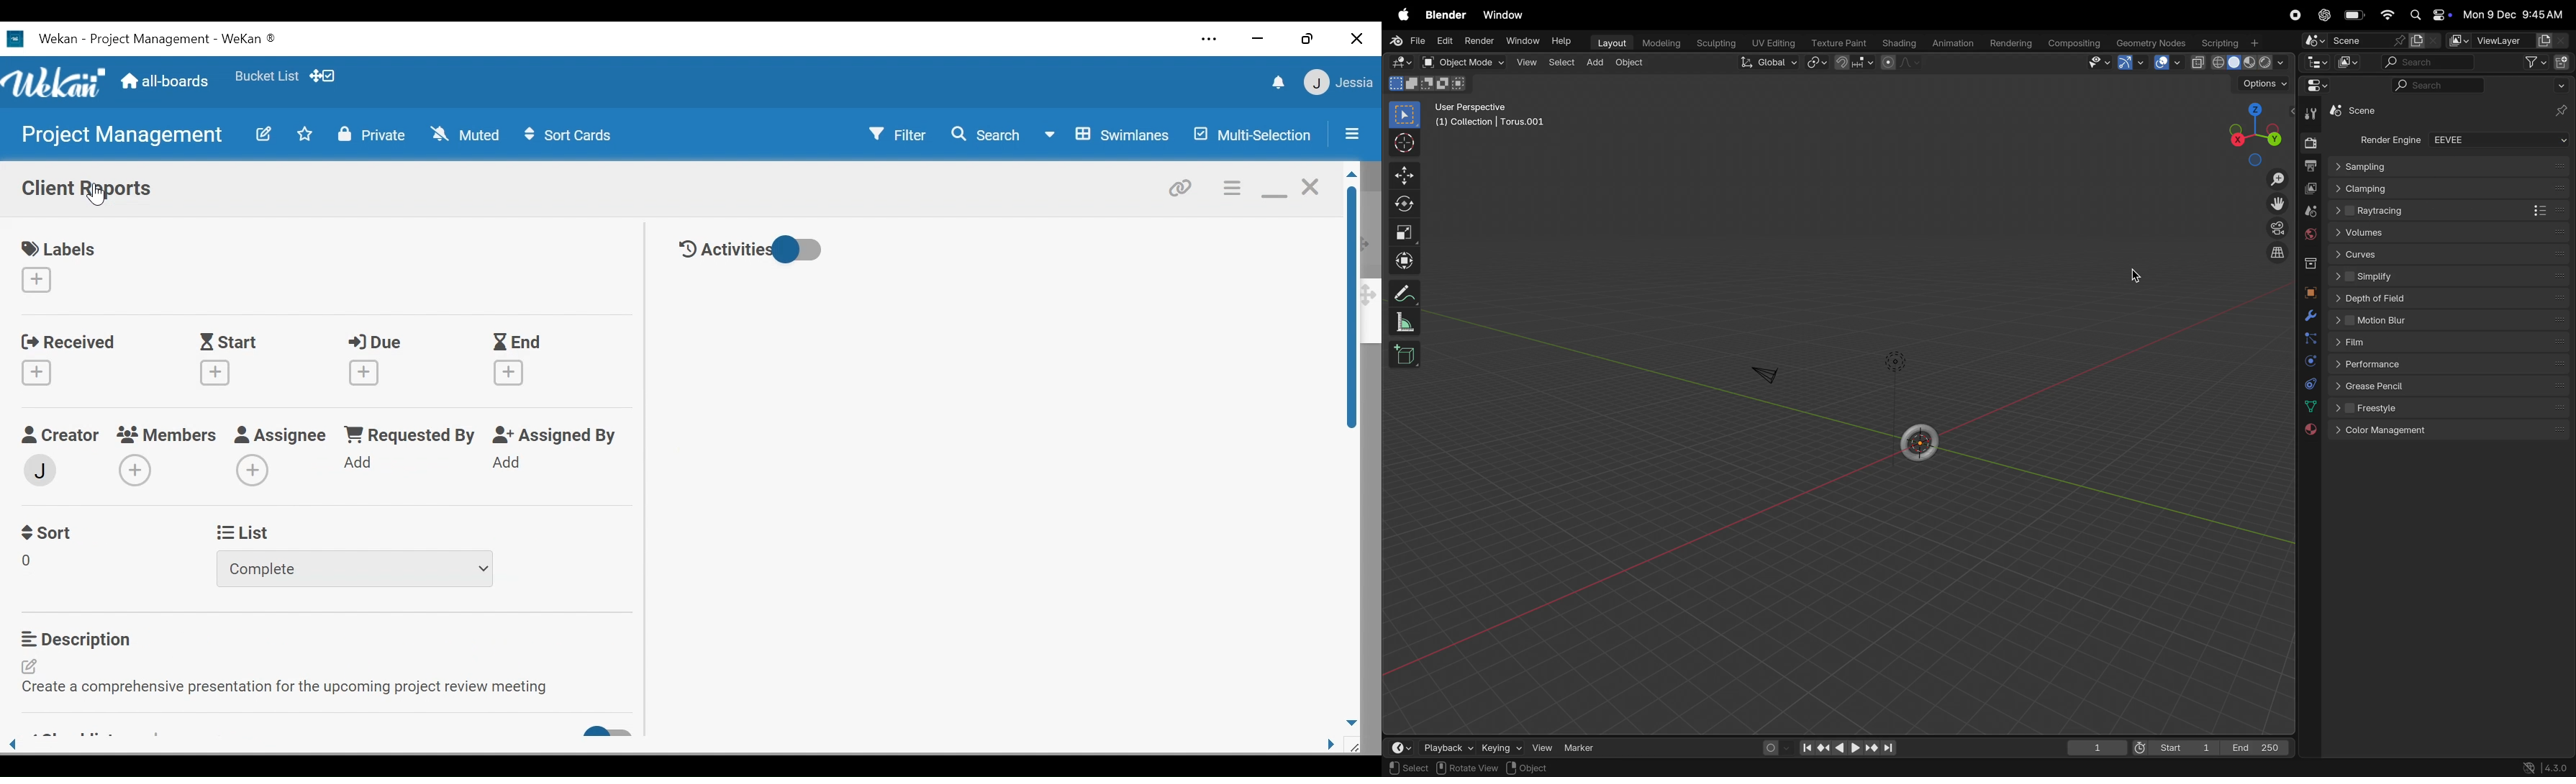 This screenshot has height=784, width=2576. What do you see at coordinates (572, 135) in the screenshot?
I see `Sort Cards` at bounding box center [572, 135].